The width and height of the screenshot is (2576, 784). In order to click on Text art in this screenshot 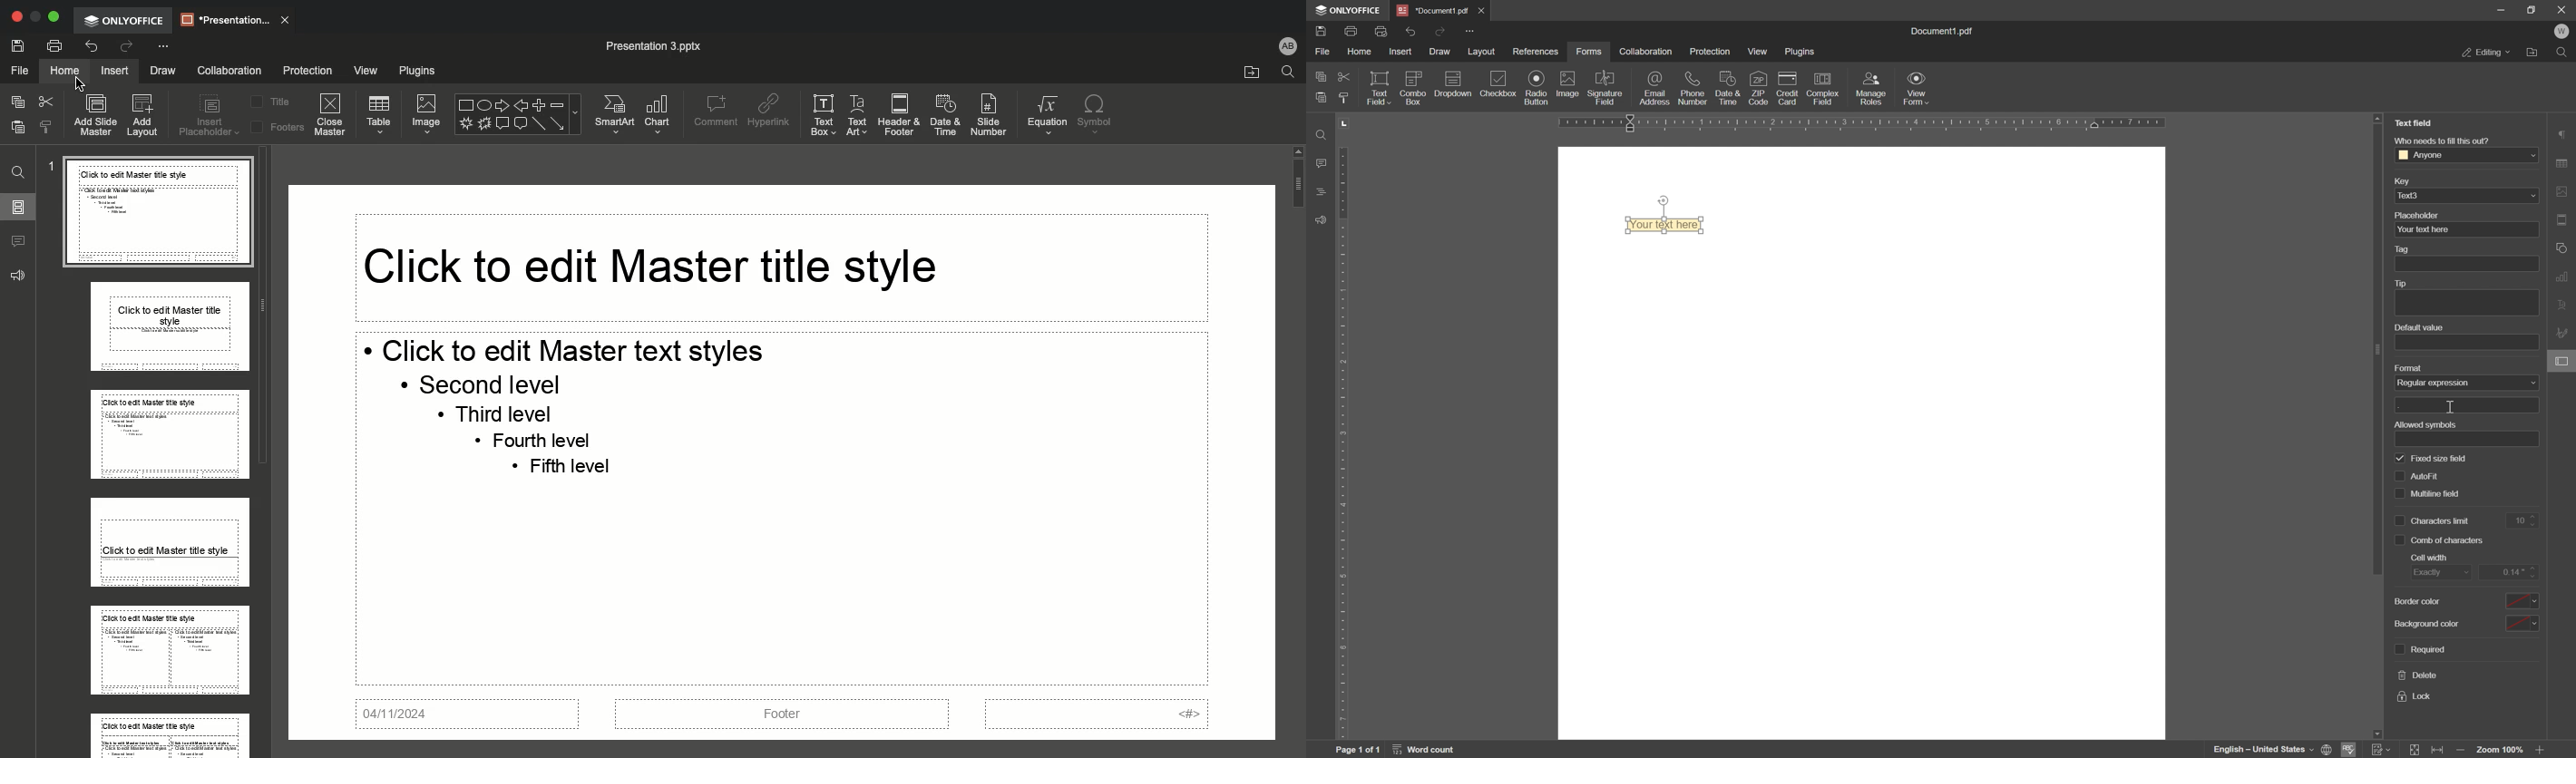, I will do `click(856, 115)`.